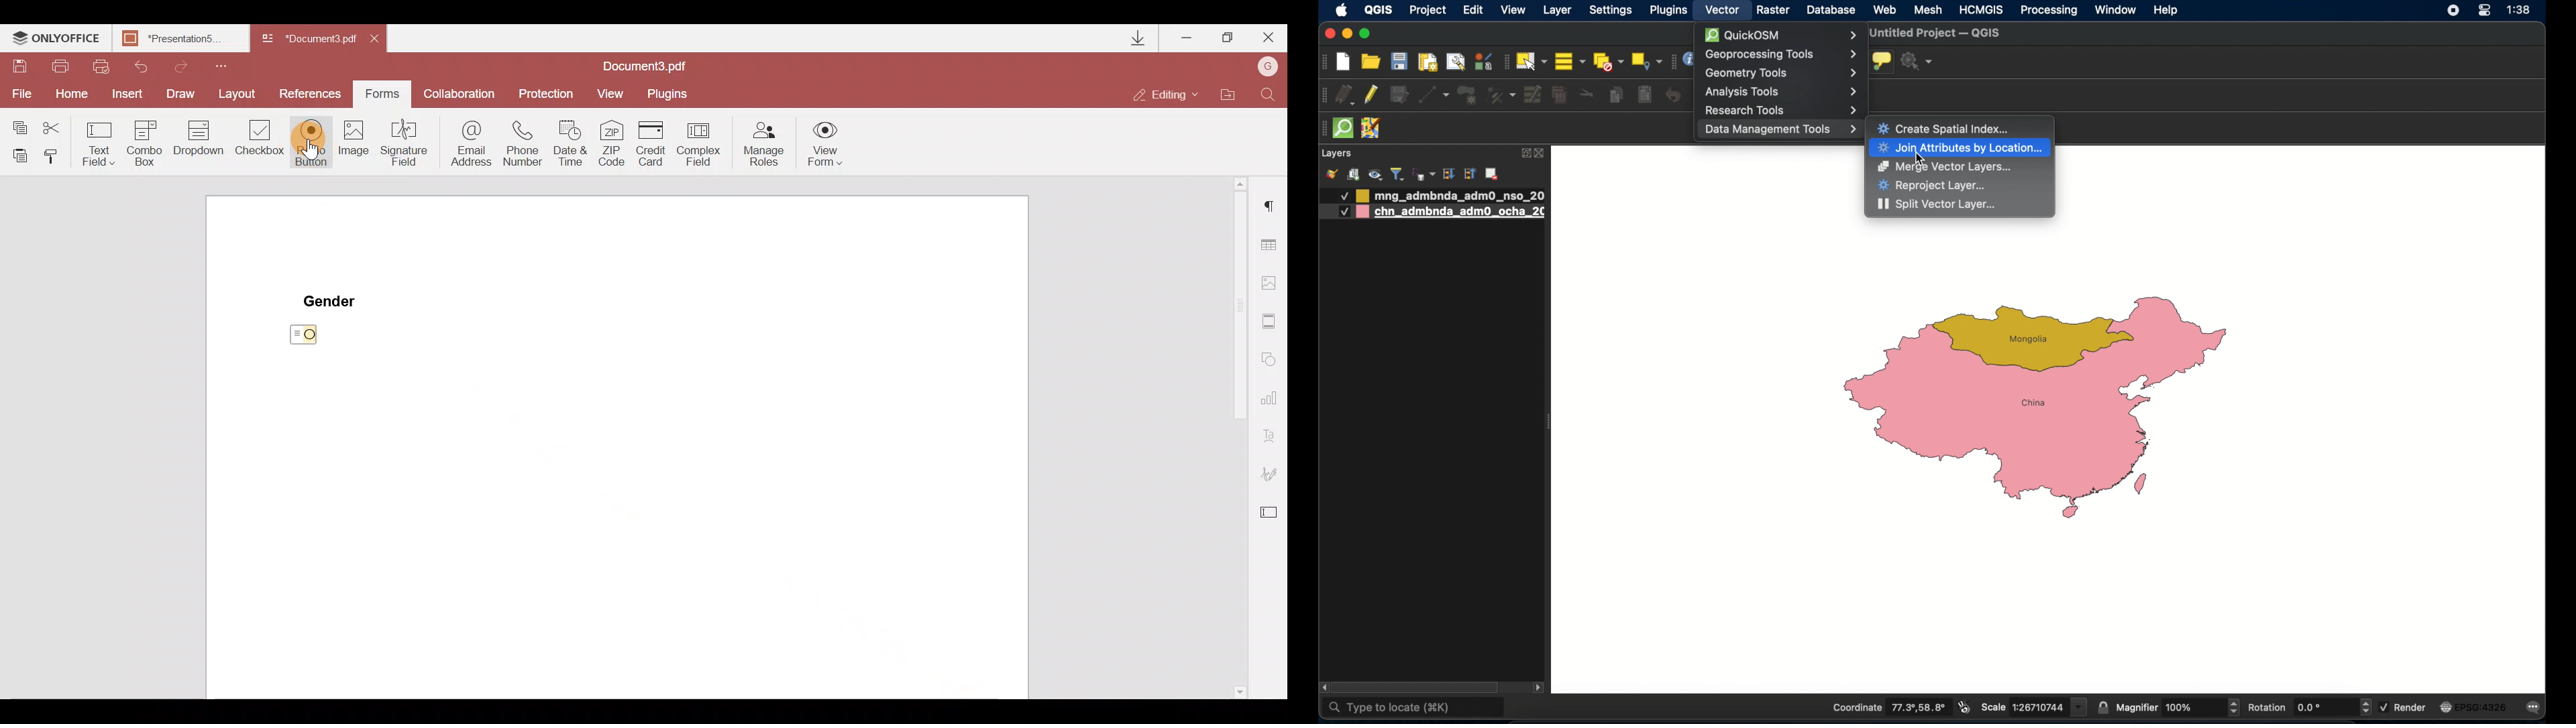 This screenshot has height=728, width=2576. Describe the element at coordinates (1186, 37) in the screenshot. I see `Minimize` at that location.